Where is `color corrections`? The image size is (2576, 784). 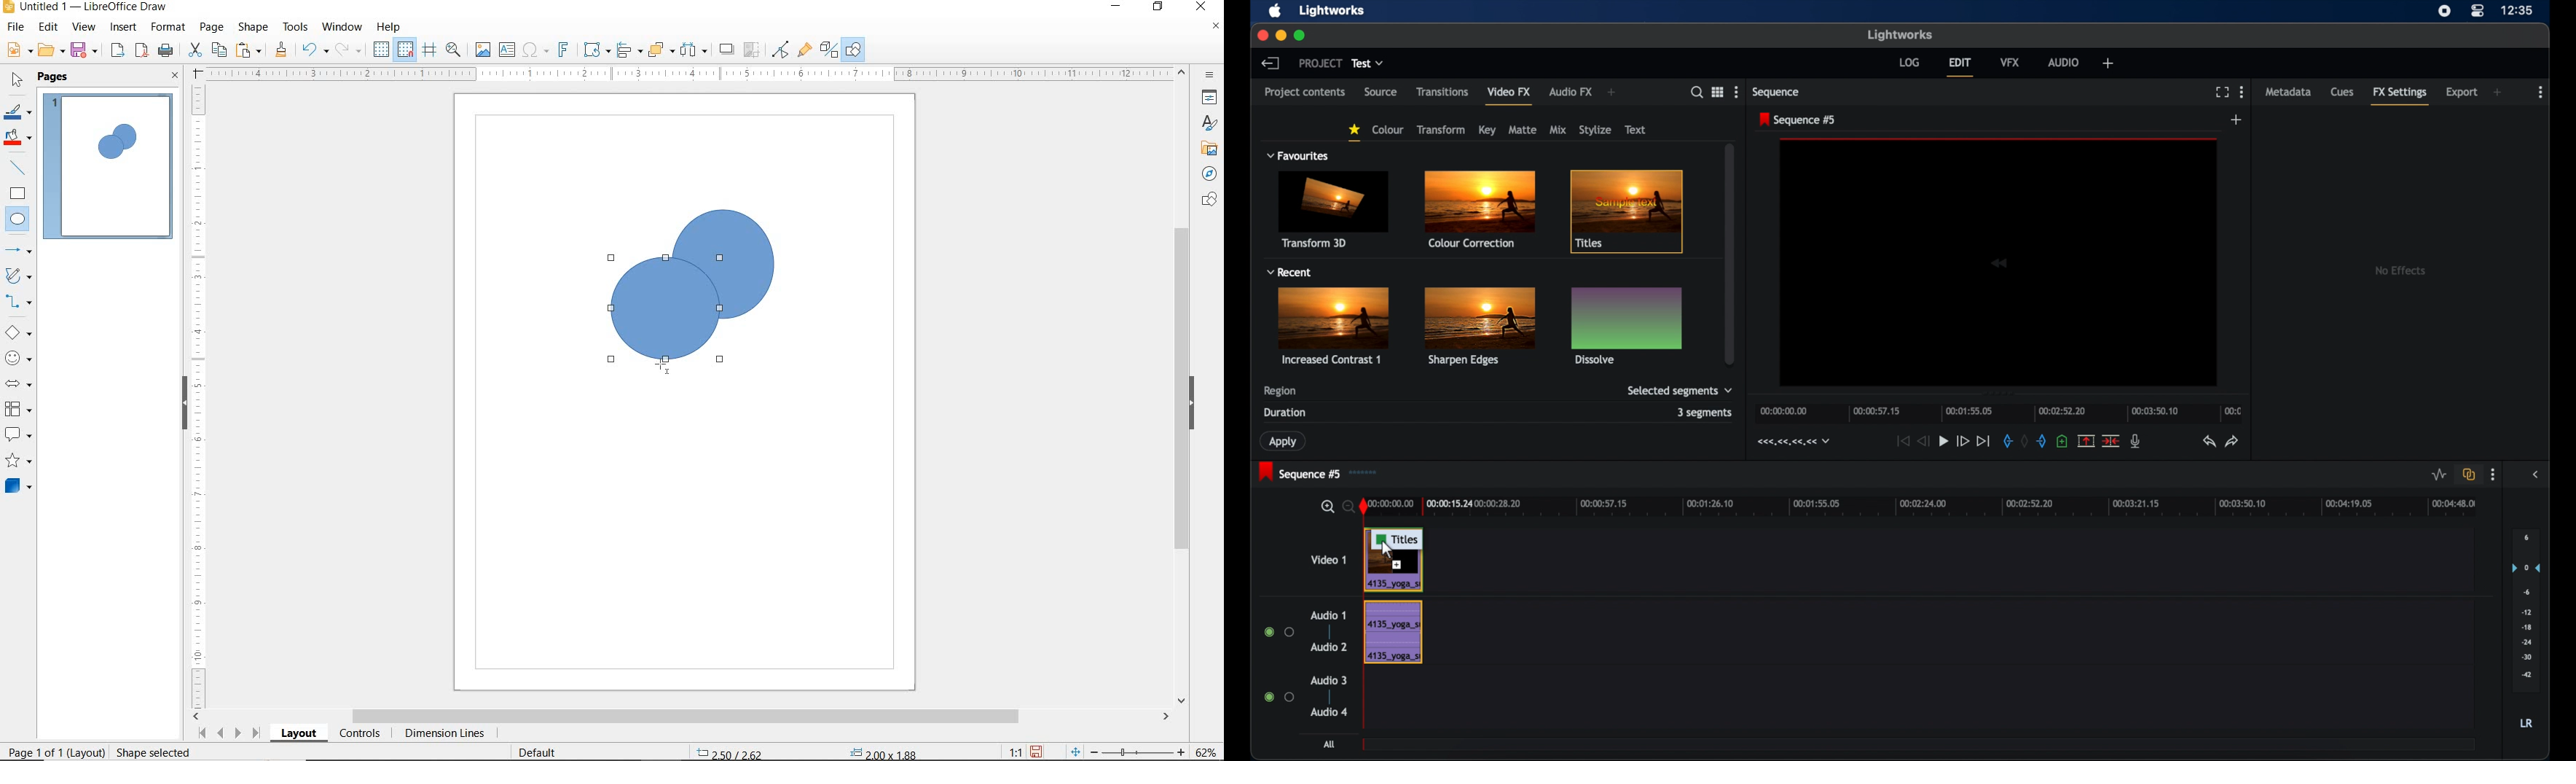 color corrections is located at coordinates (1479, 210).